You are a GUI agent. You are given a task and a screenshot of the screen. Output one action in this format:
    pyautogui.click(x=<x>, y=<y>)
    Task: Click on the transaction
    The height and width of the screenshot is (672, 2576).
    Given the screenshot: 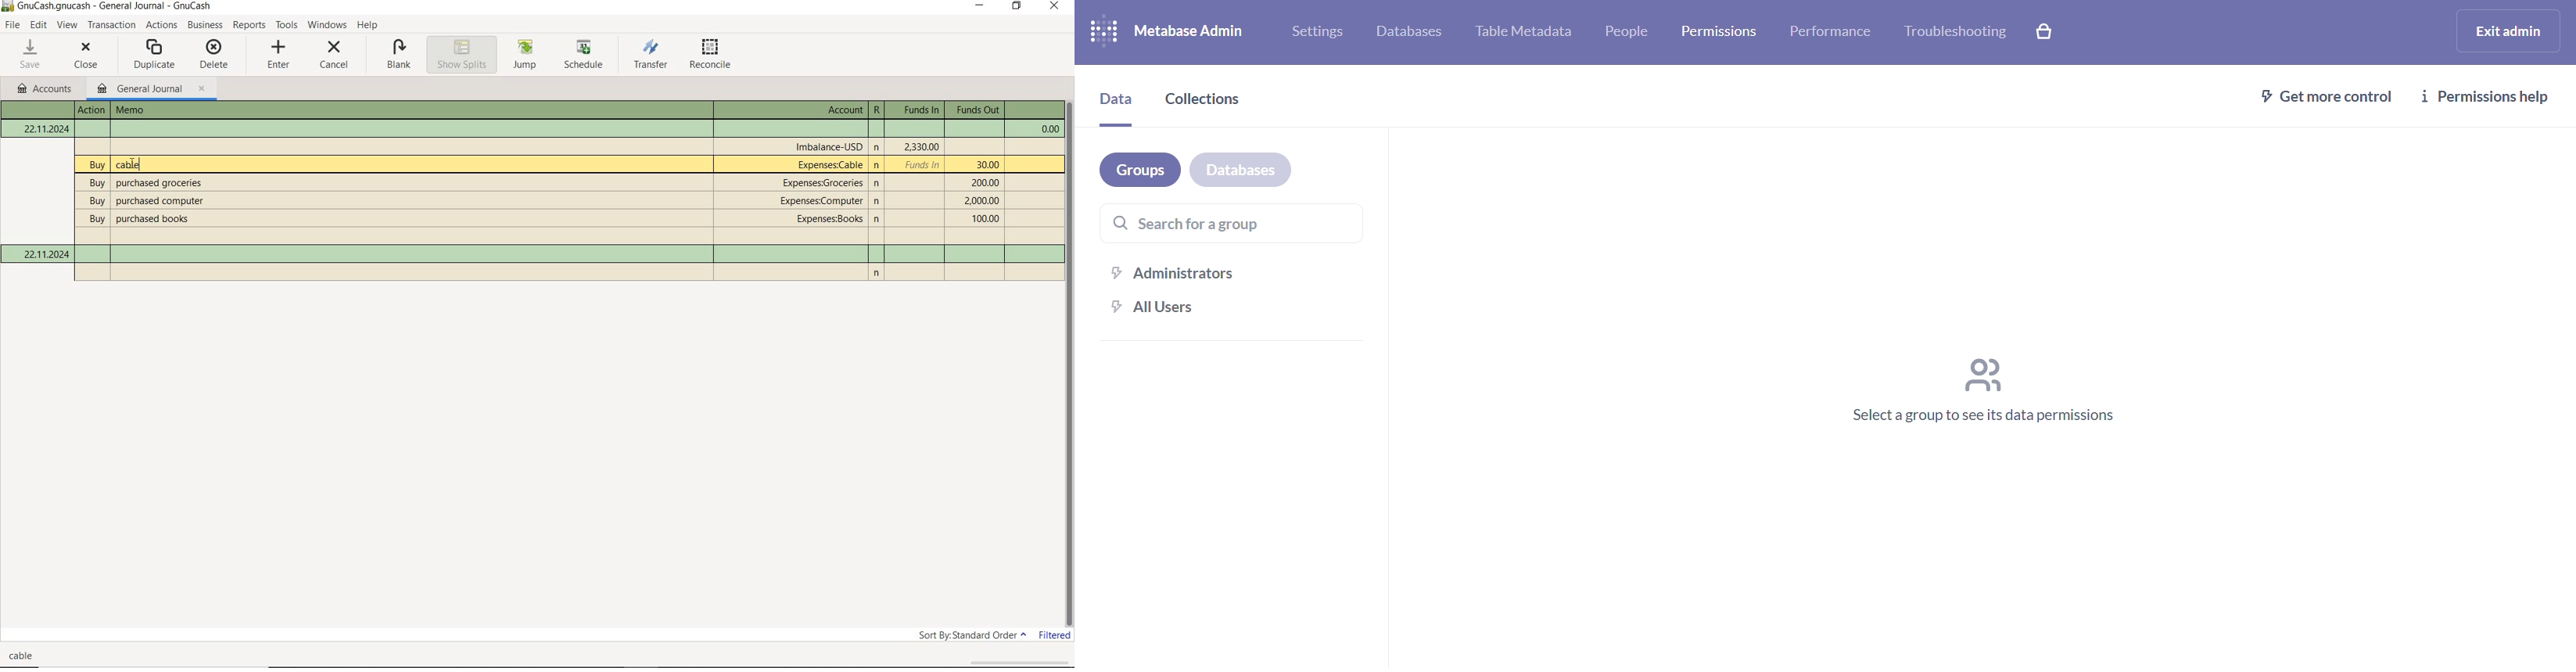 What is the action you would take?
    pyautogui.click(x=111, y=25)
    